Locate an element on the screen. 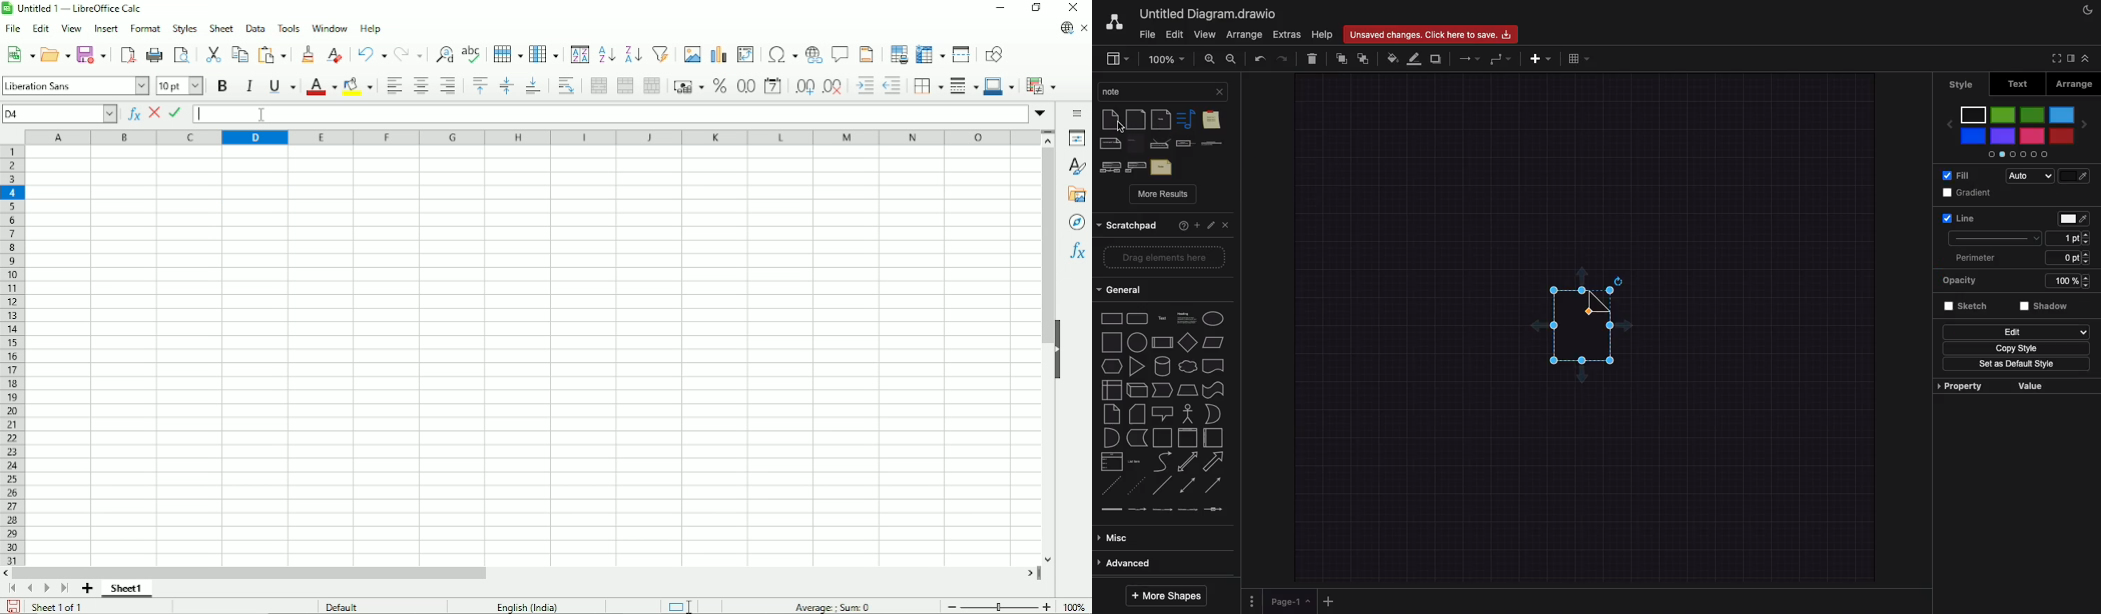 This screenshot has width=2128, height=616. Extras is located at coordinates (1287, 34).